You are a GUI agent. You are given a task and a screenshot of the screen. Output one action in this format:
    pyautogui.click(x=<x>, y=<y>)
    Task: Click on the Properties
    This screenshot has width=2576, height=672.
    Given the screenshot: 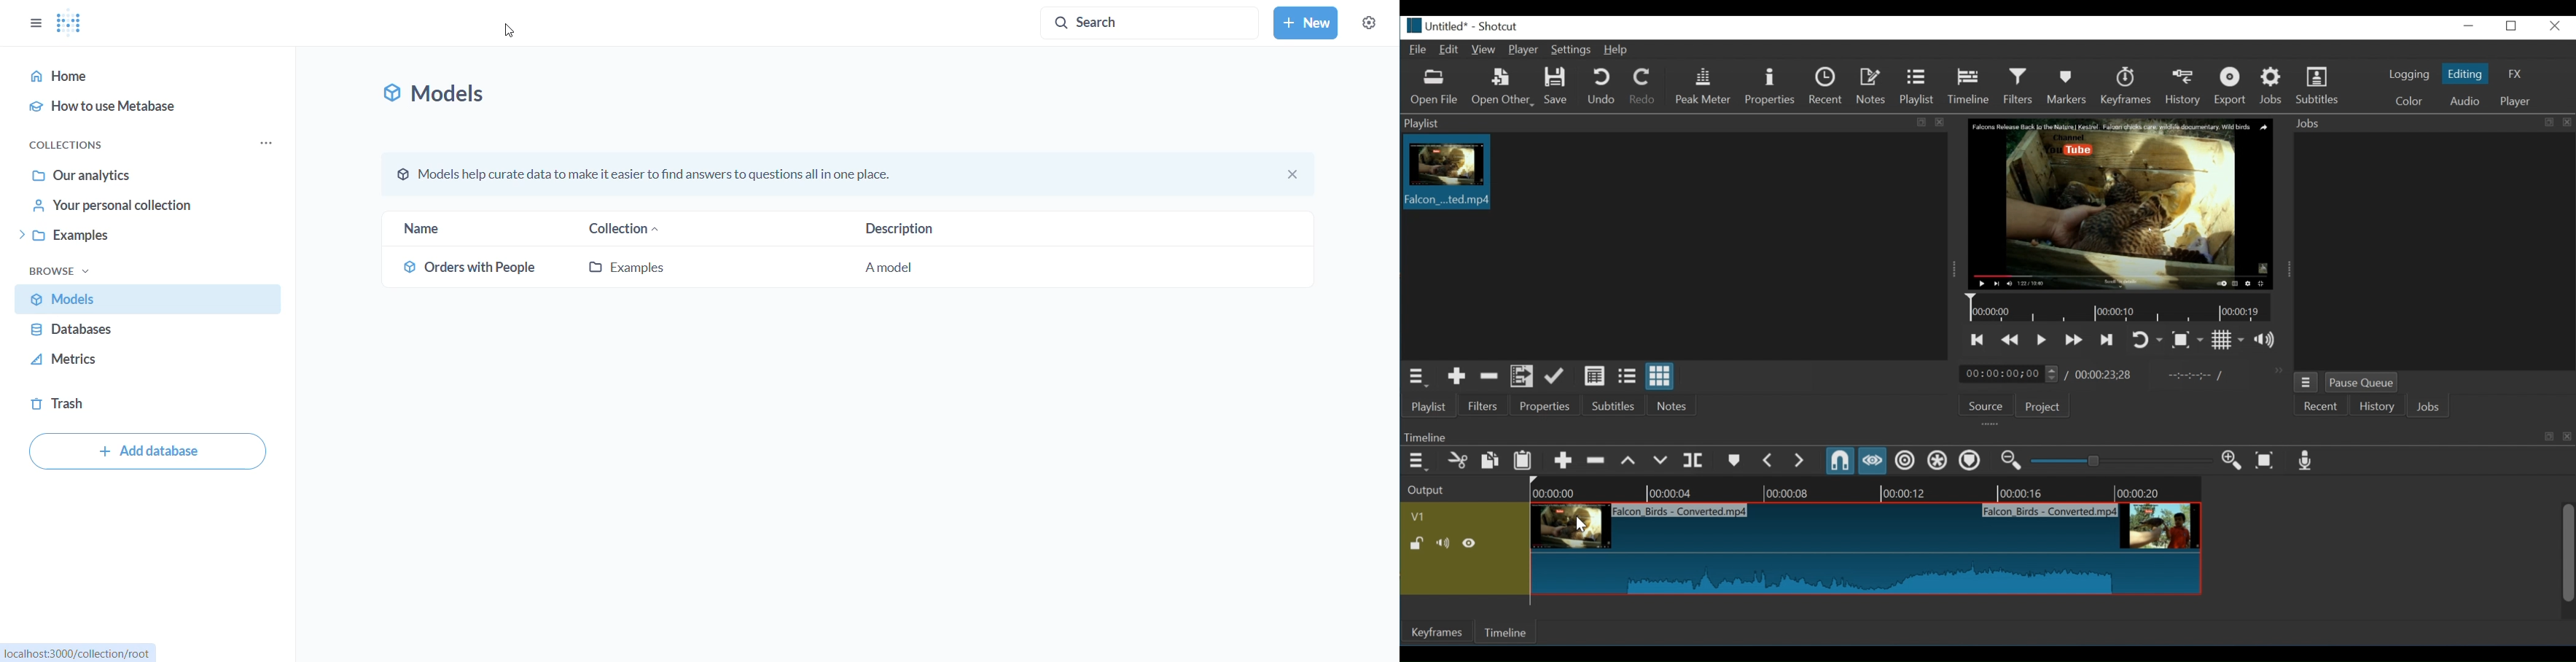 What is the action you would take?
    pyautogui.click(x=1548, y=406)
    